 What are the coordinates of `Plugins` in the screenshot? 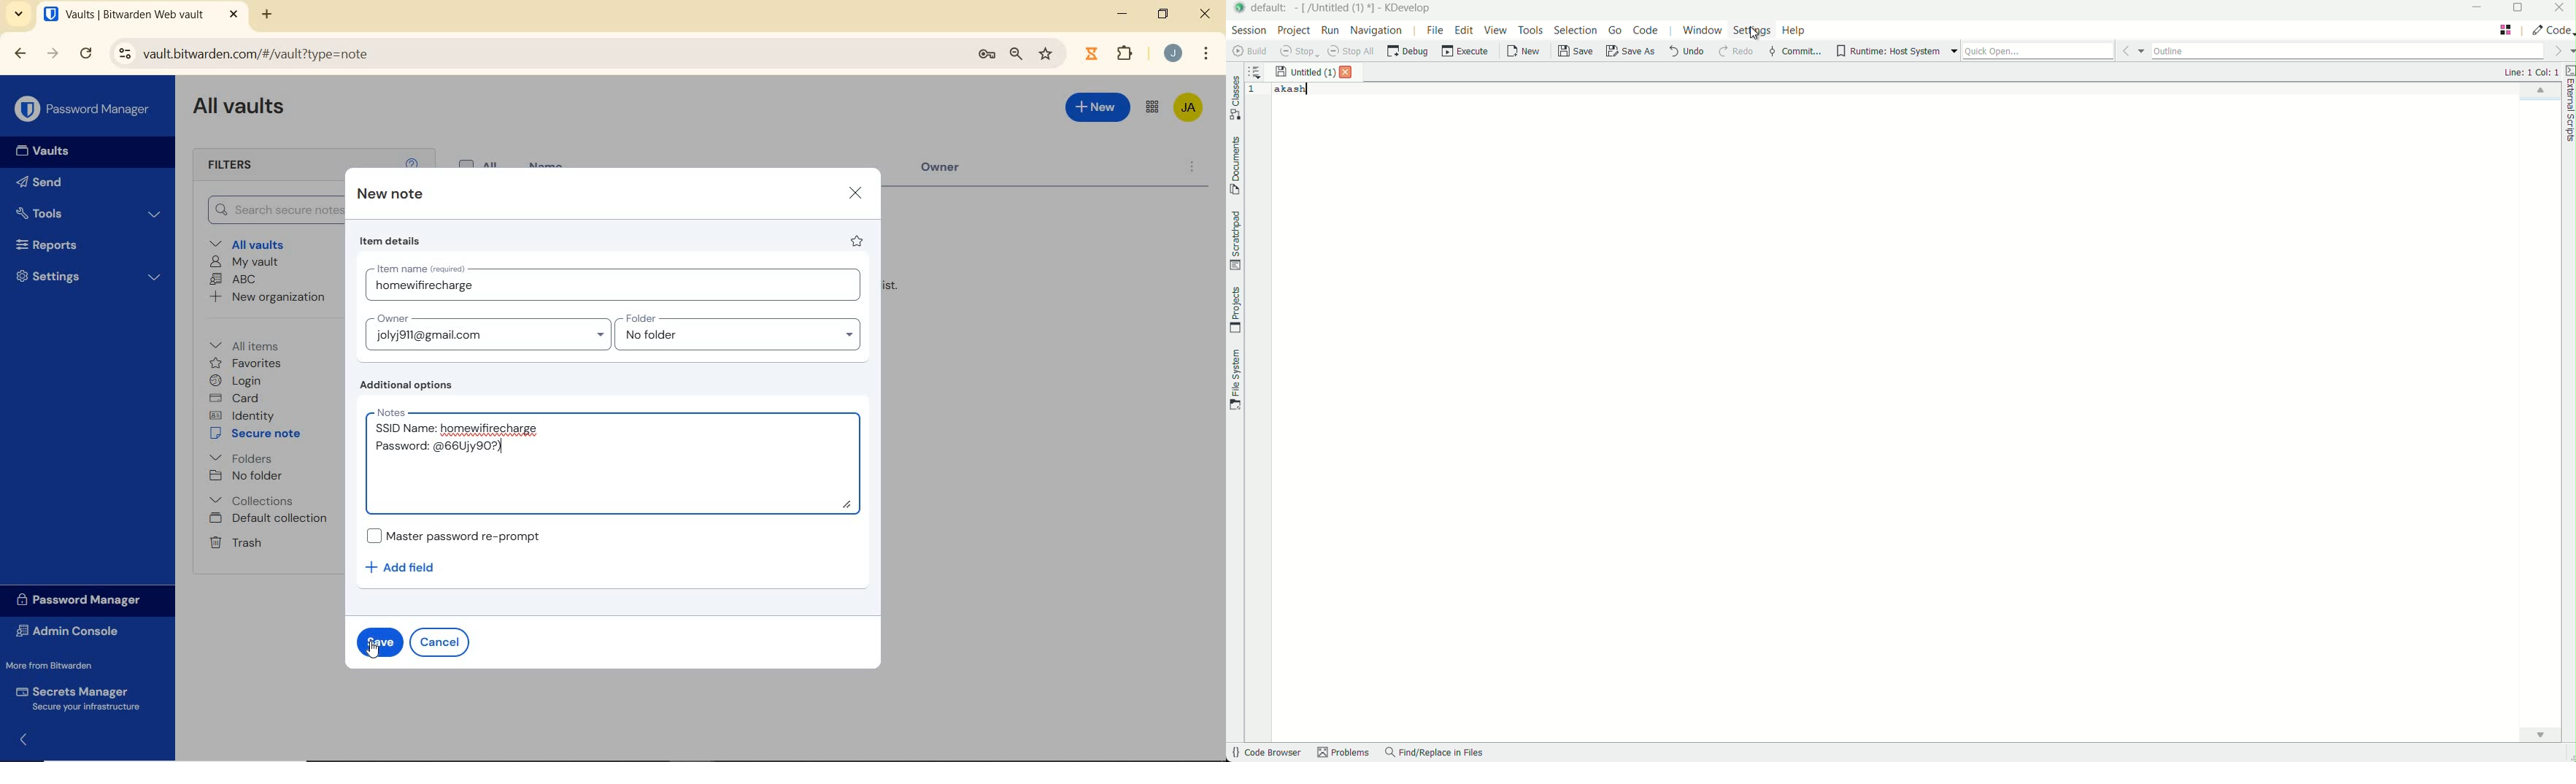 It's located at (1127, 52).